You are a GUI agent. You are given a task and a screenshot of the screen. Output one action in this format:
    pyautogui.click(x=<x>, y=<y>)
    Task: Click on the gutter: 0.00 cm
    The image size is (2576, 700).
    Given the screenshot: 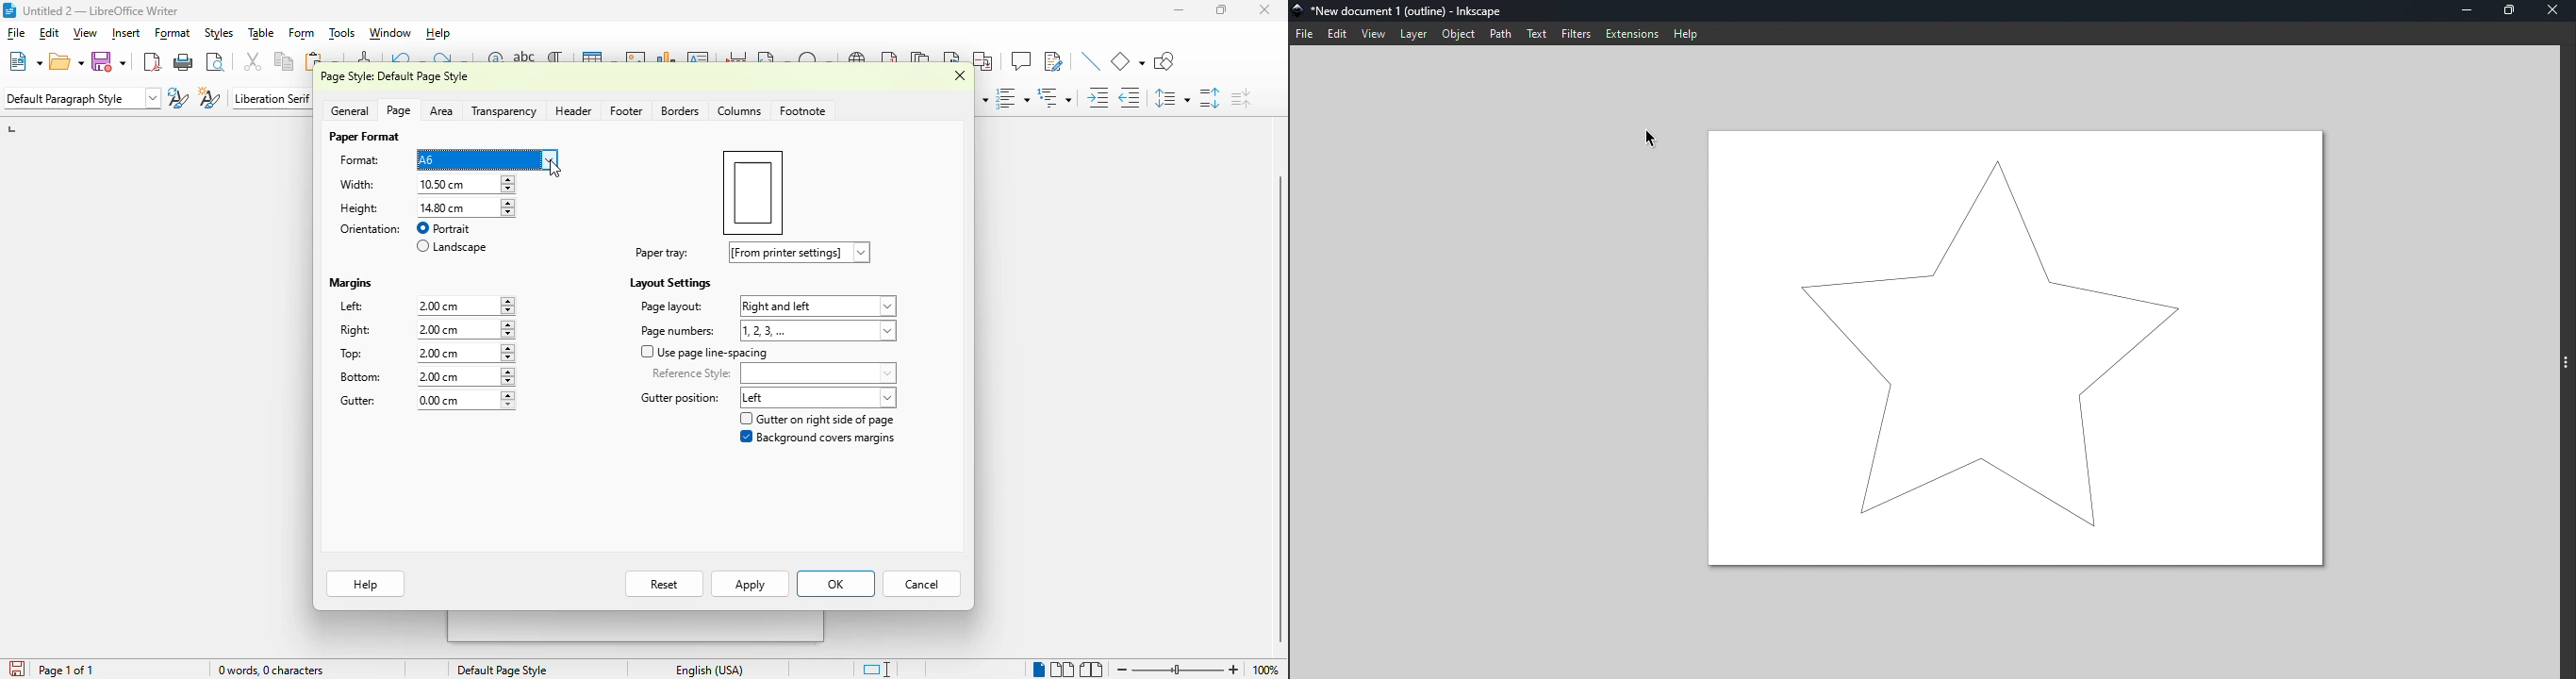 What is the action you would take?
    pyautogui.click(x=422, y=401)
    